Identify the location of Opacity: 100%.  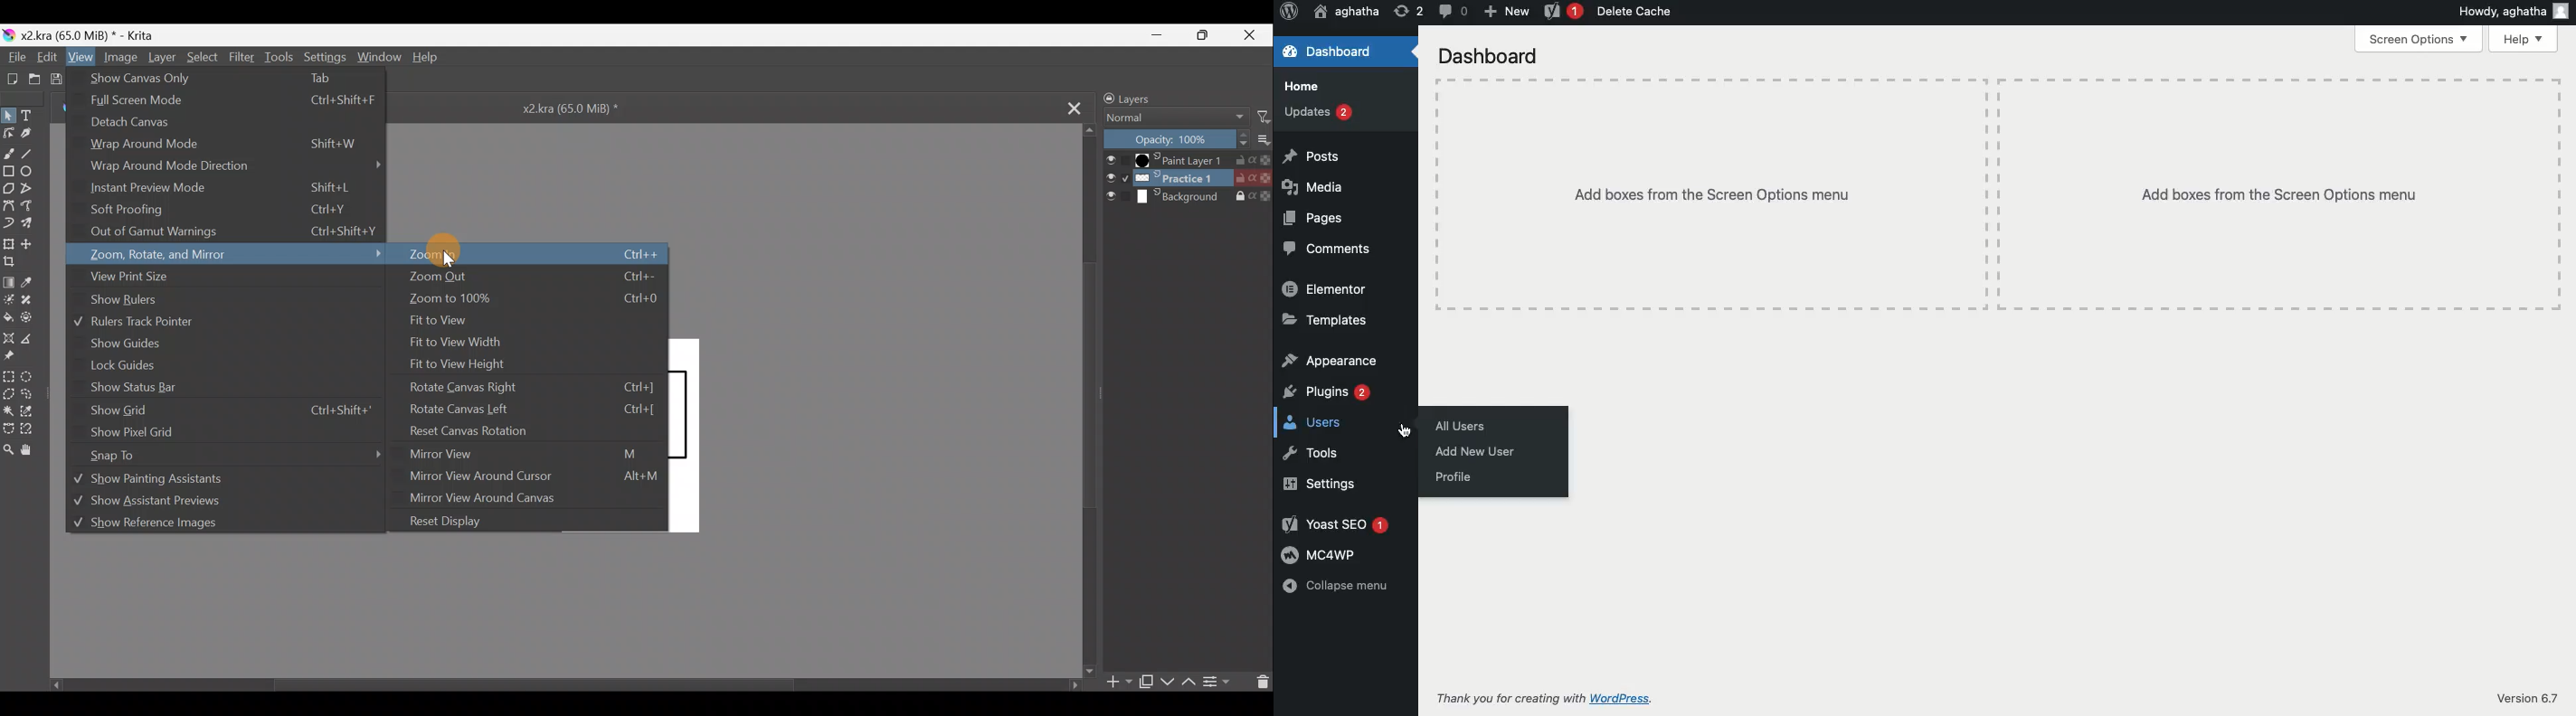
(1175, 138).